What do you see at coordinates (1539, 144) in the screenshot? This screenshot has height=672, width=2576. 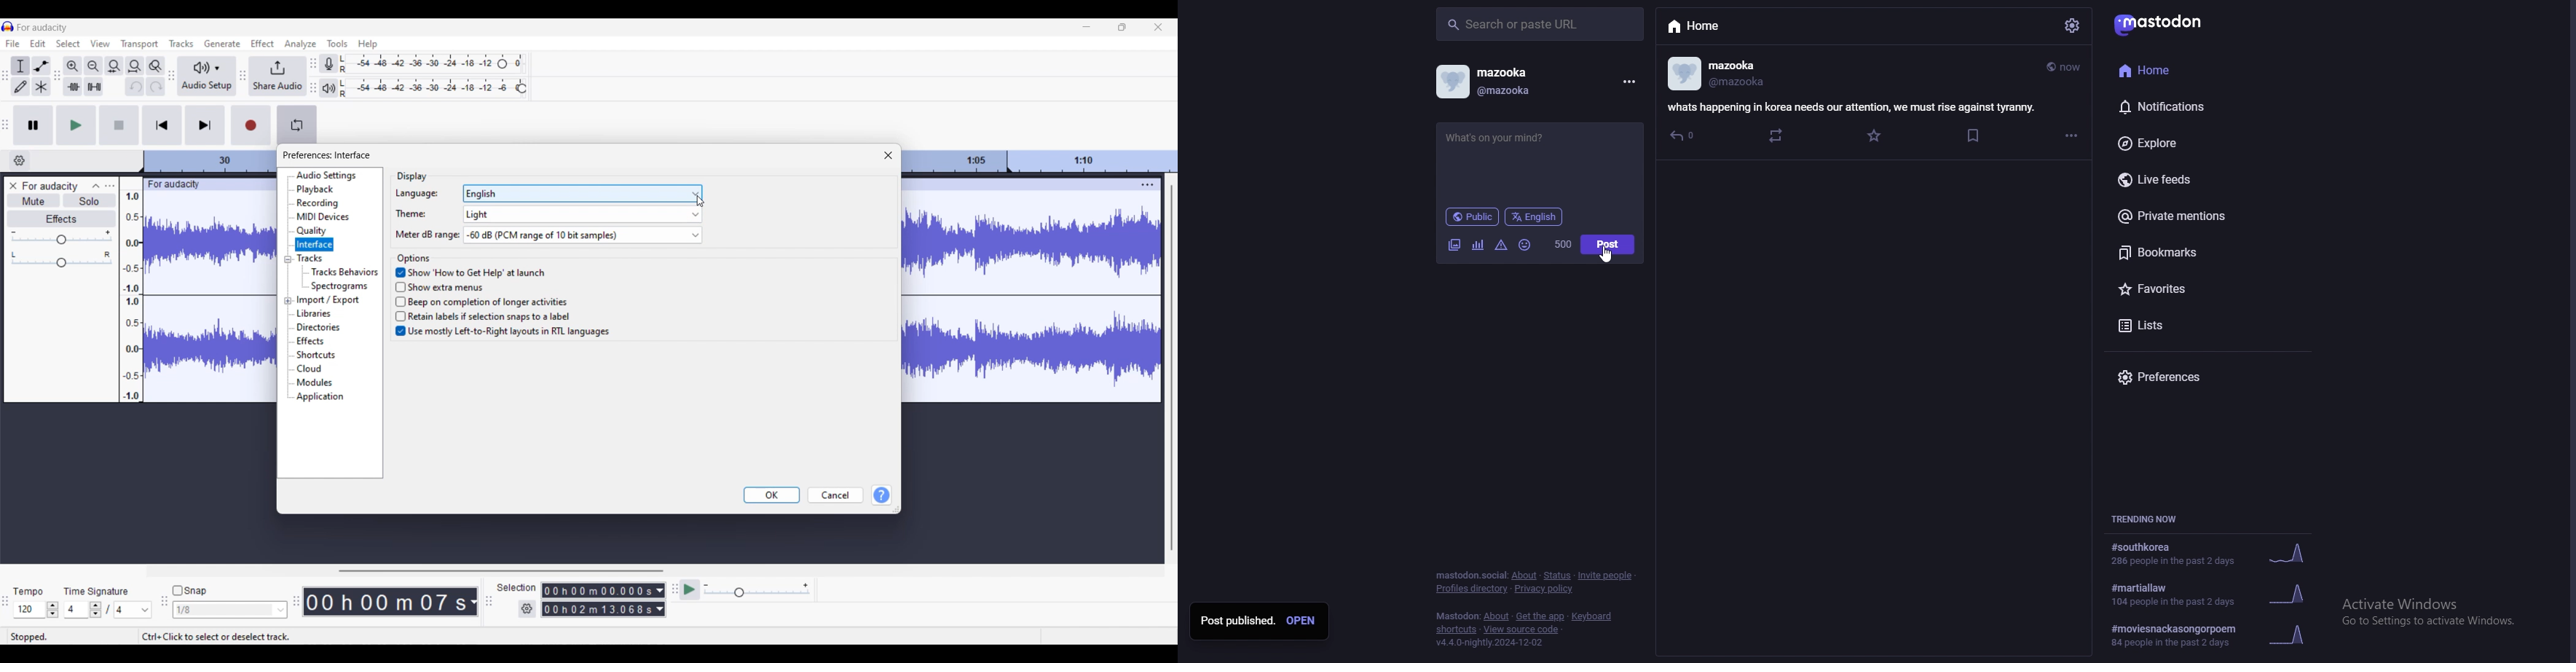 I see `status` at bounding box center [1539, 144].